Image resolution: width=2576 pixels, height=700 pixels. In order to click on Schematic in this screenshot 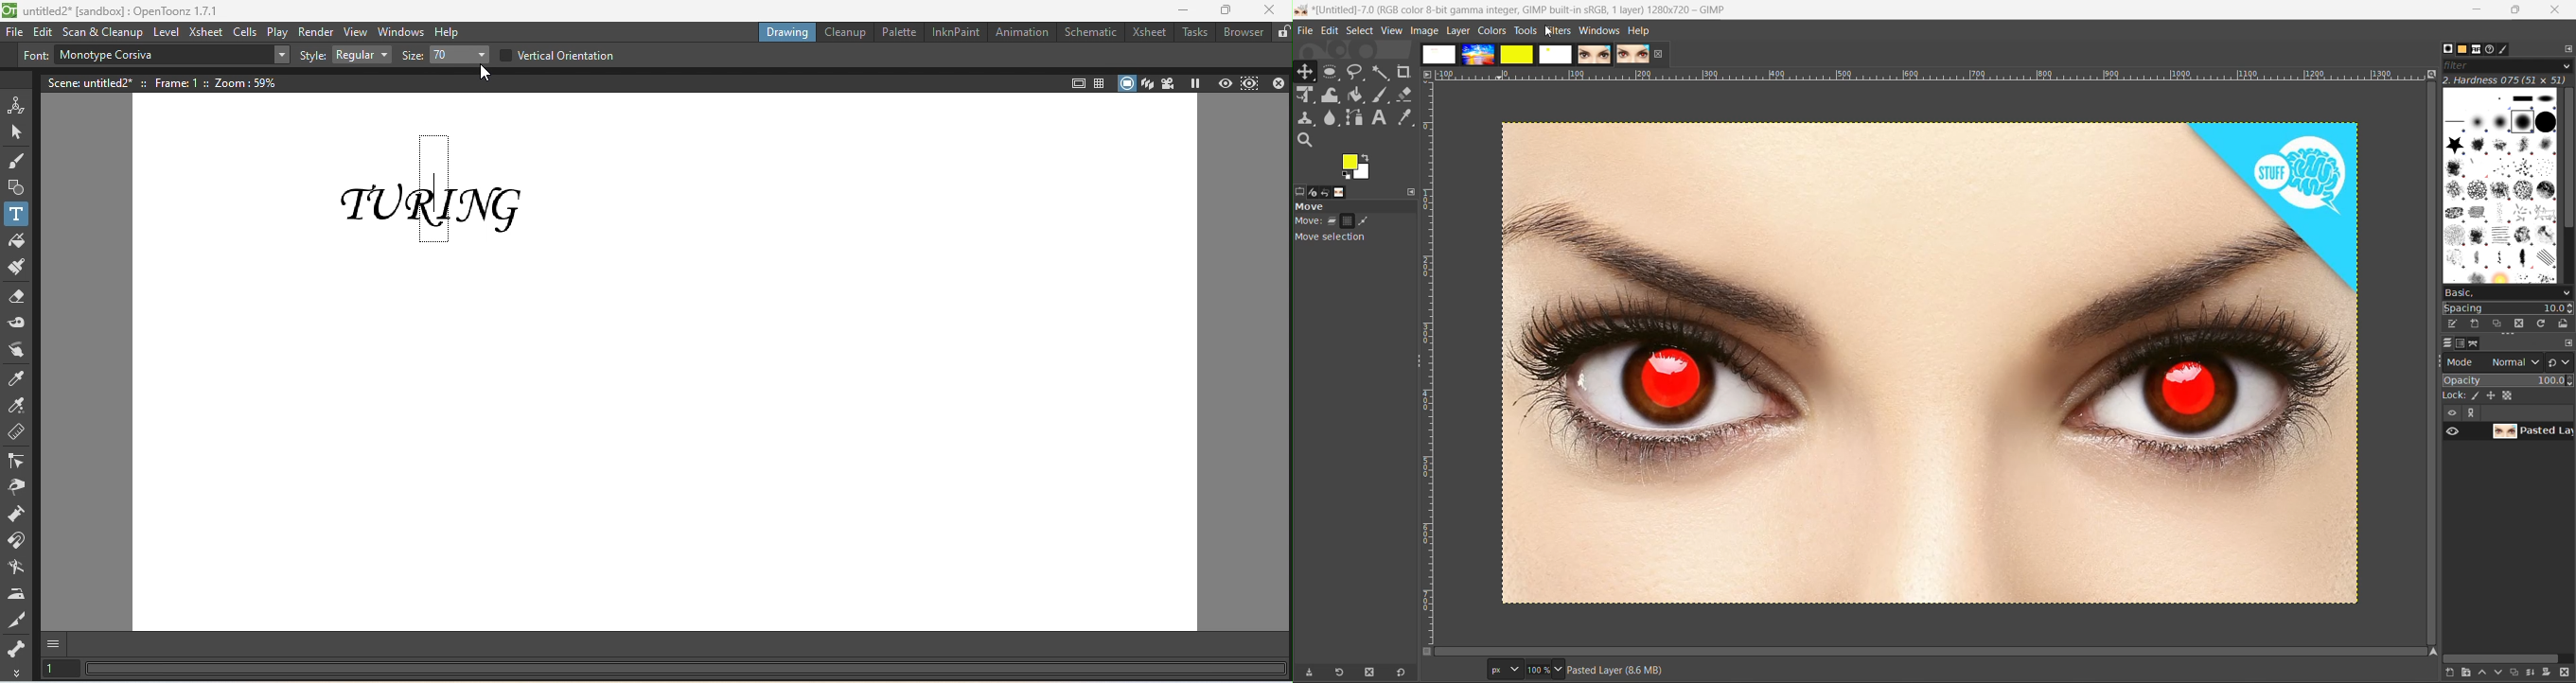, I will do `click(1087, 32)`.